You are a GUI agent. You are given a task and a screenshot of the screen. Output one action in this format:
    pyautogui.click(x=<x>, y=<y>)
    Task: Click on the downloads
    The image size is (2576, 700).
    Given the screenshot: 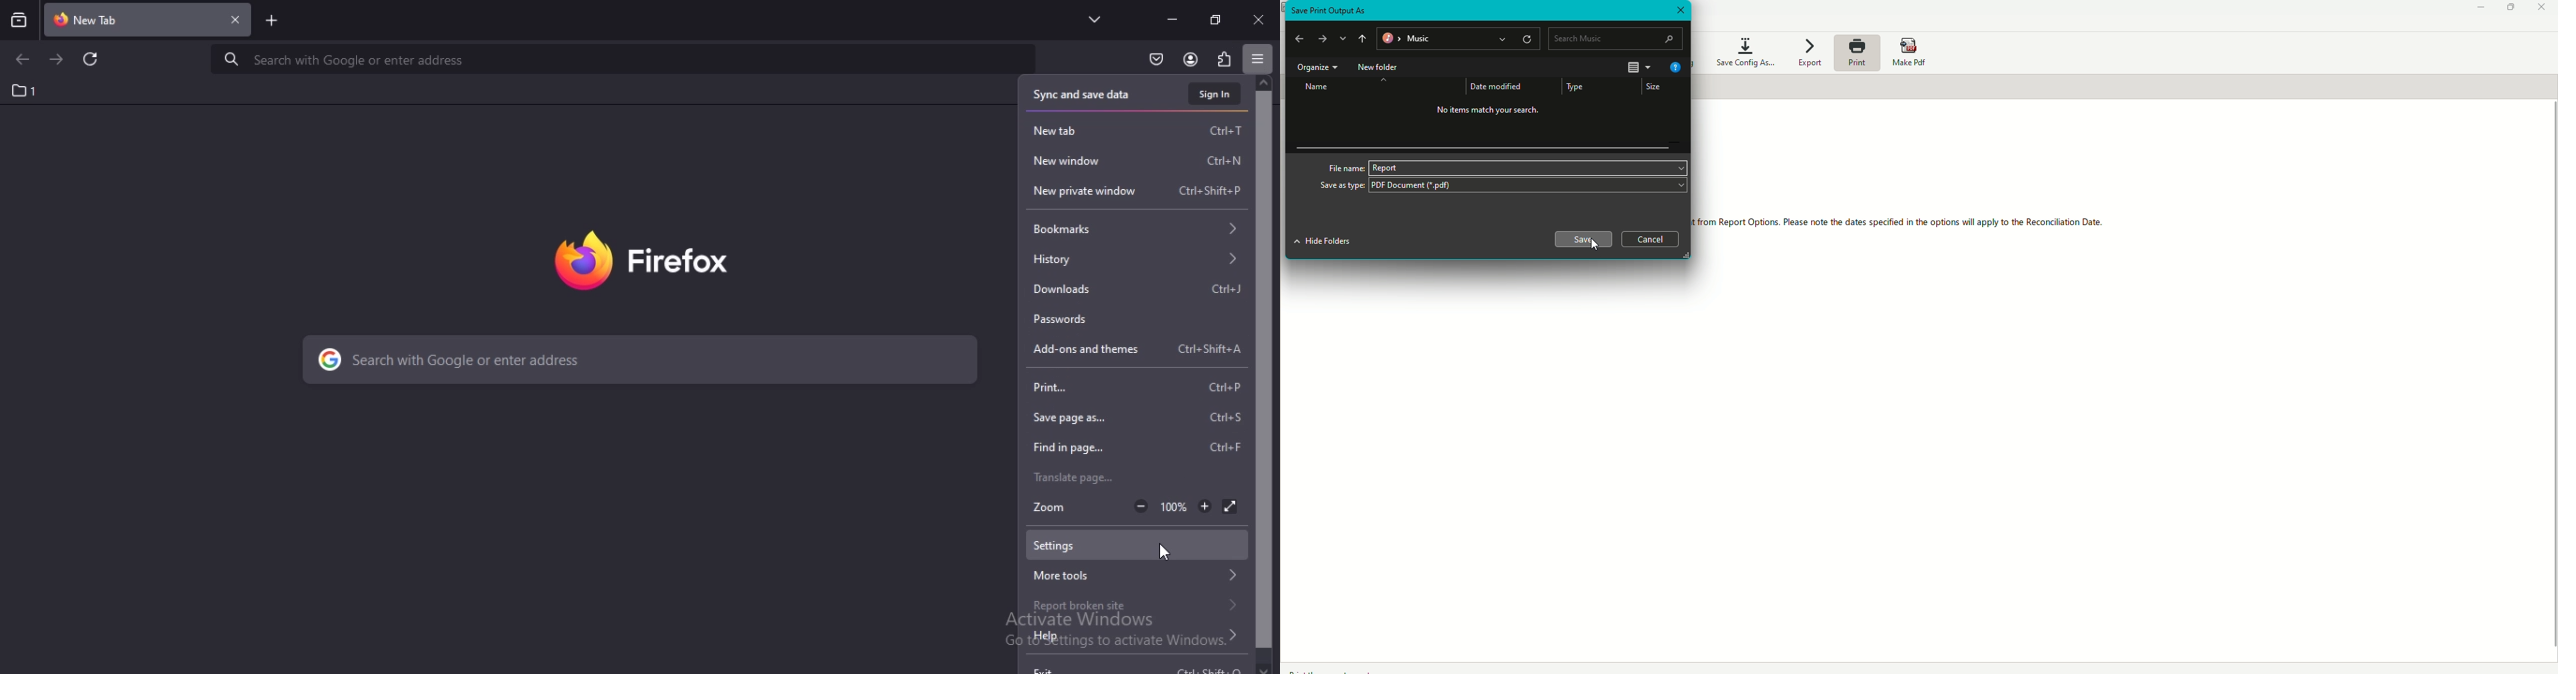 What is the action you would take?
    pyautogui.click(x=1136, y=287)
    